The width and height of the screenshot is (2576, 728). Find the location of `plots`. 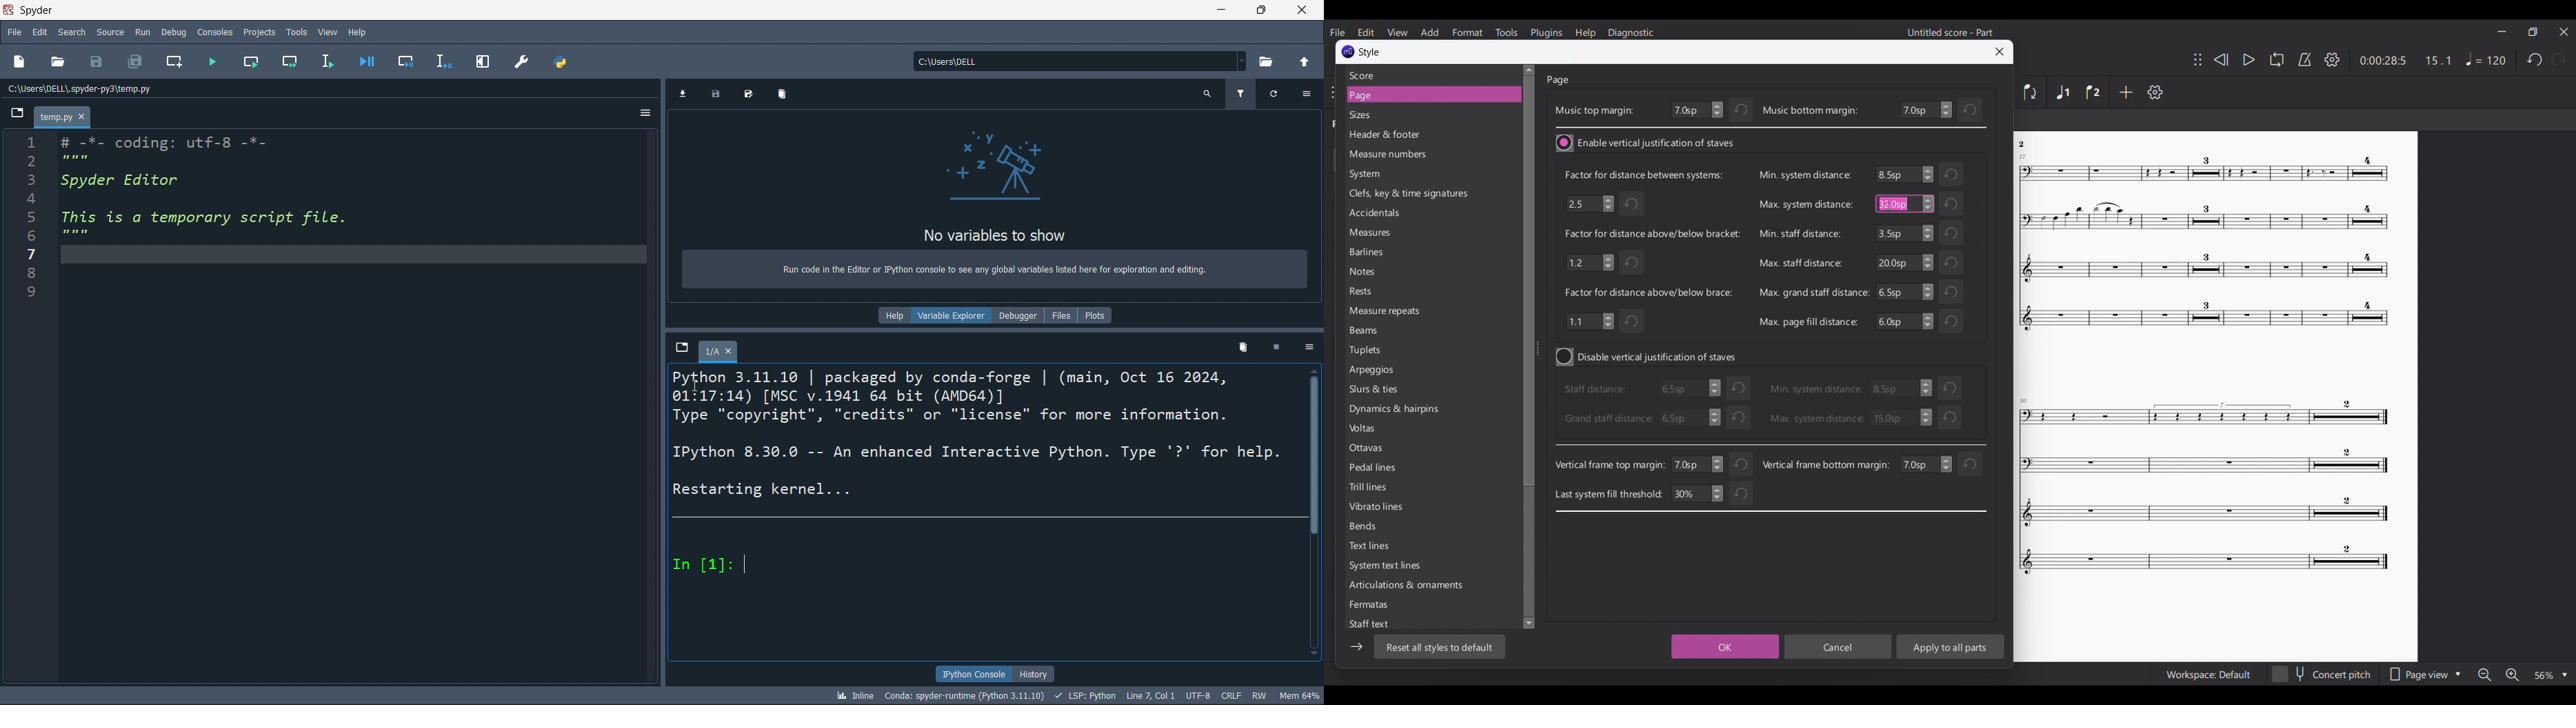

plots is located at coordinates (1099, 315).